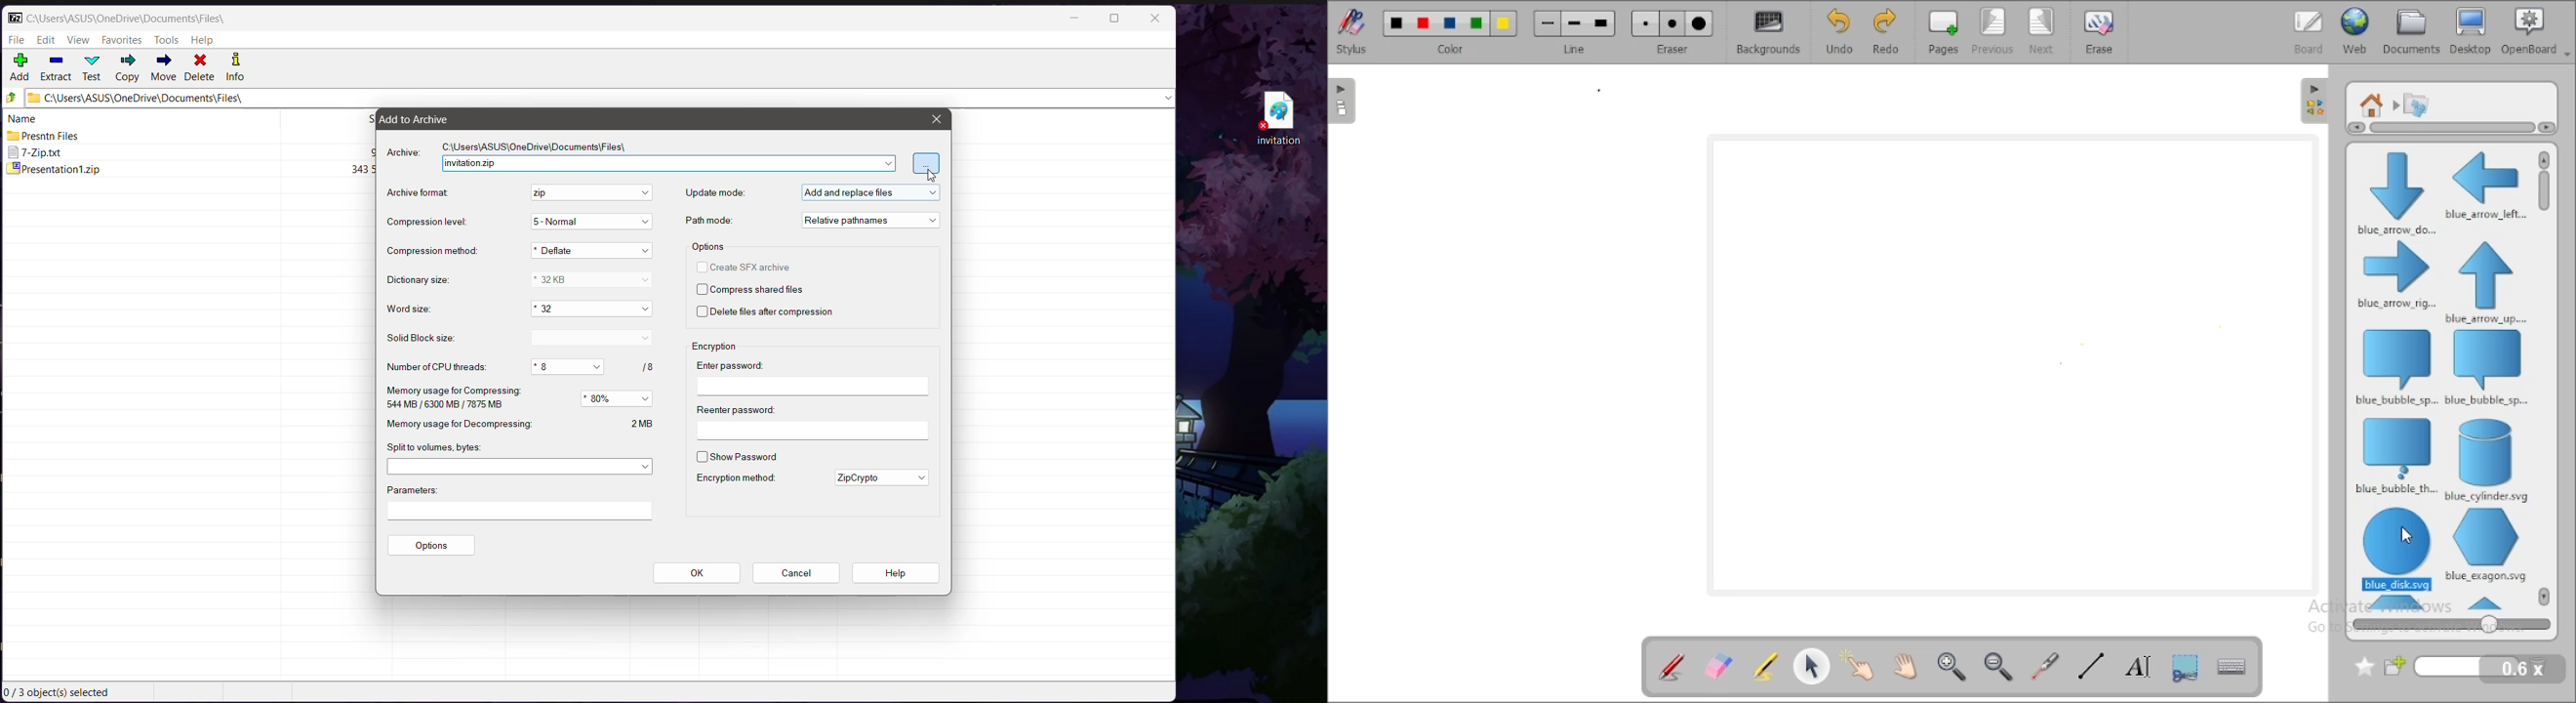  I want to click on Create SFX archive - click to enable/disable, so click(749, 266).